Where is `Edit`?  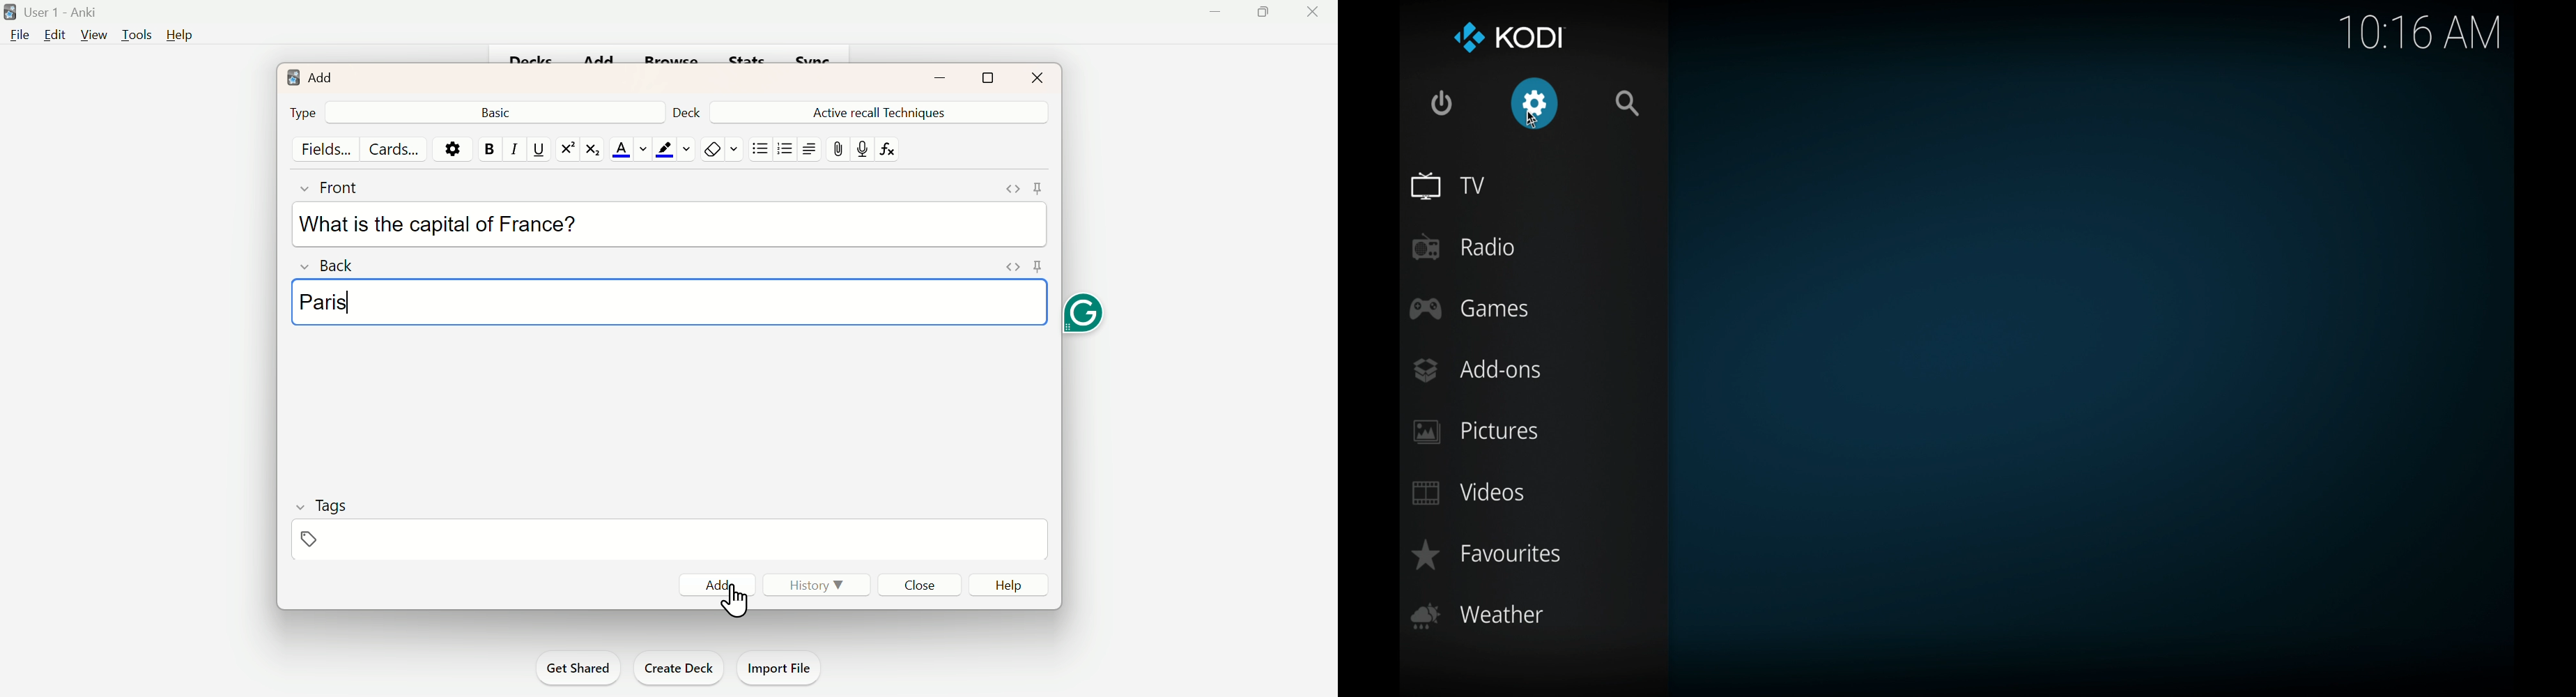
Edit is located at coordinates (54, 35).